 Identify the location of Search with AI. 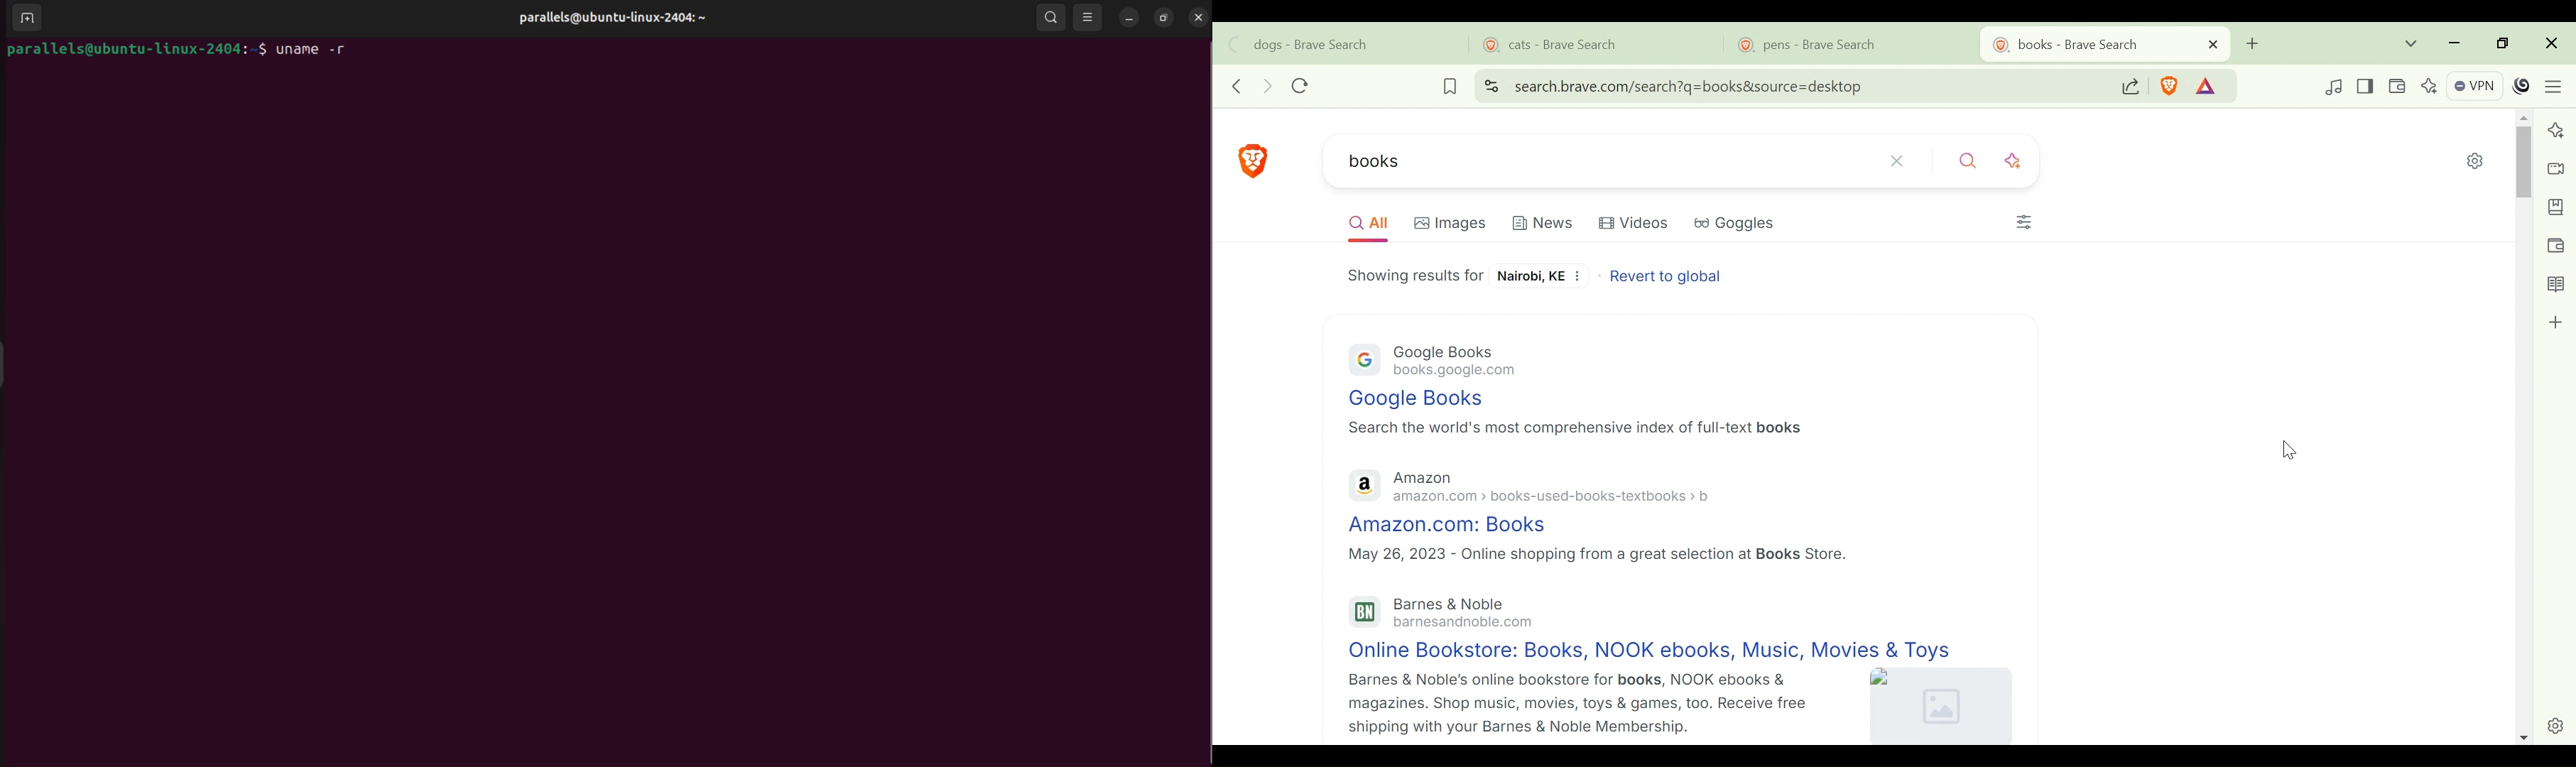
(2012, 161).